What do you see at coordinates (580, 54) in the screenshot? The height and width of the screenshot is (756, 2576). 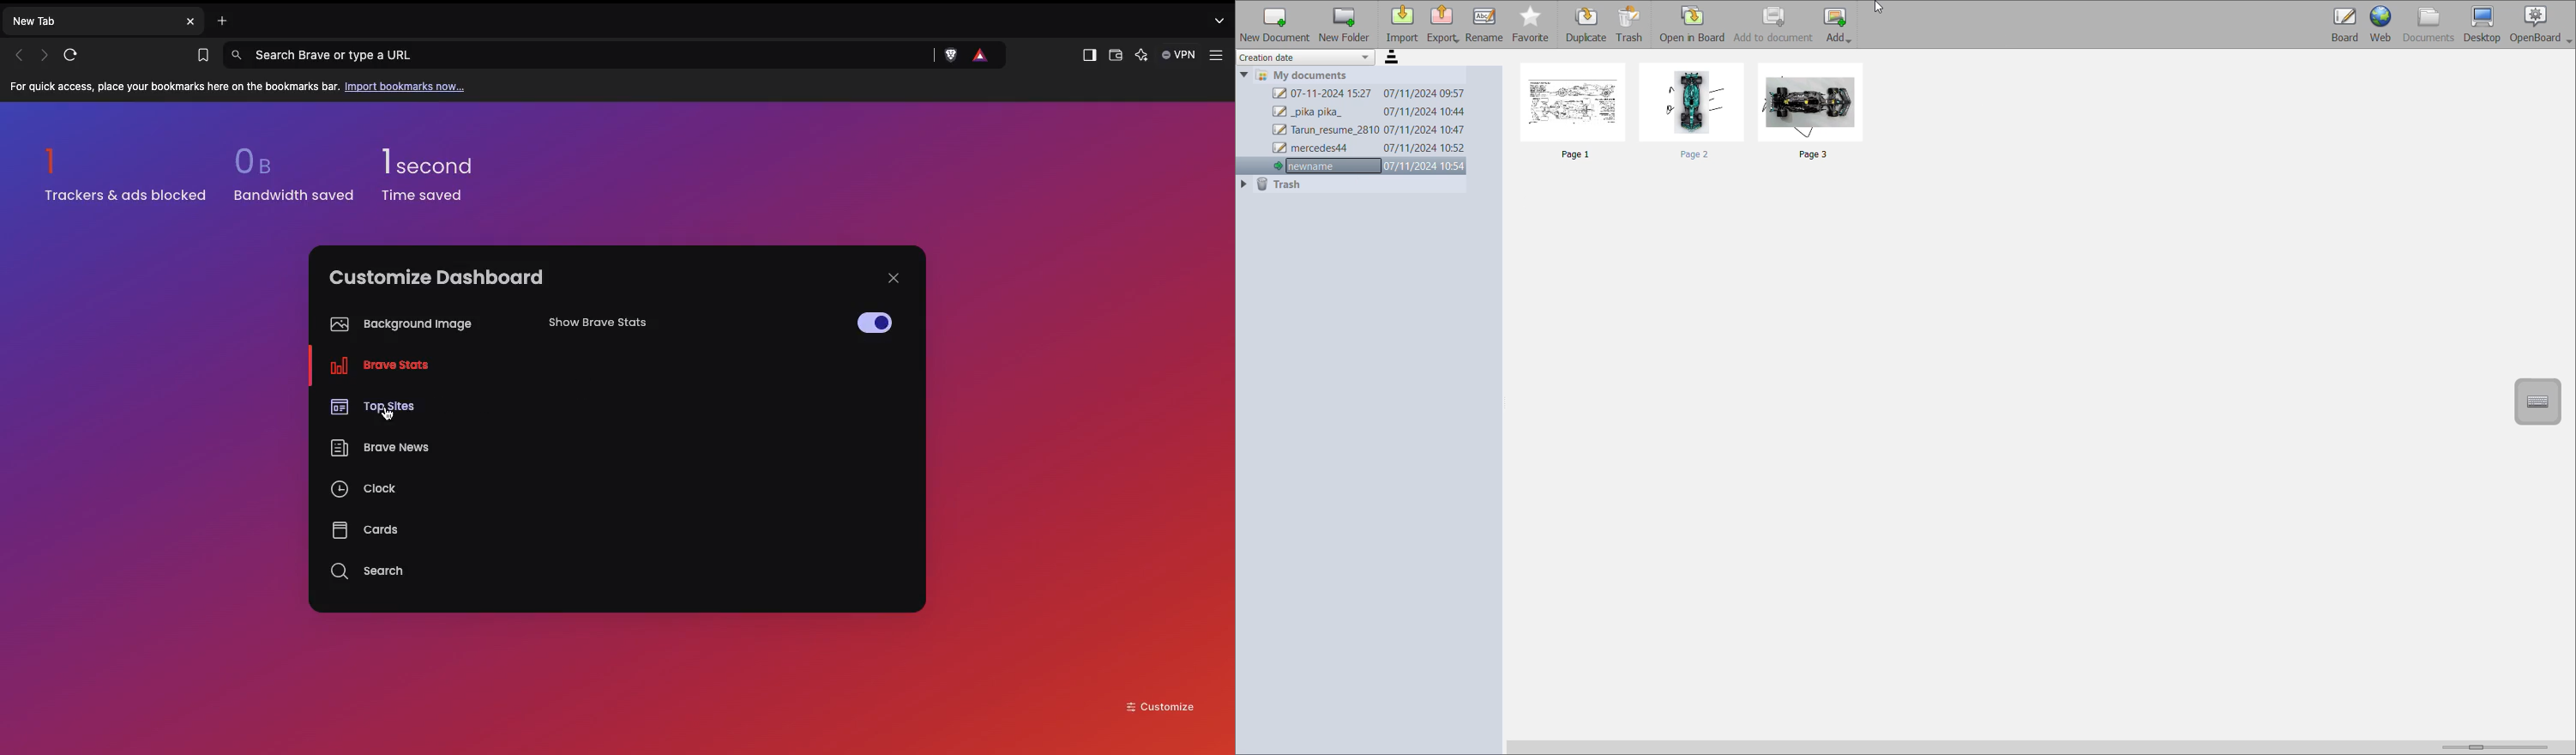 I see `Search Brave or type a URL` at bounding box center [580, 54].